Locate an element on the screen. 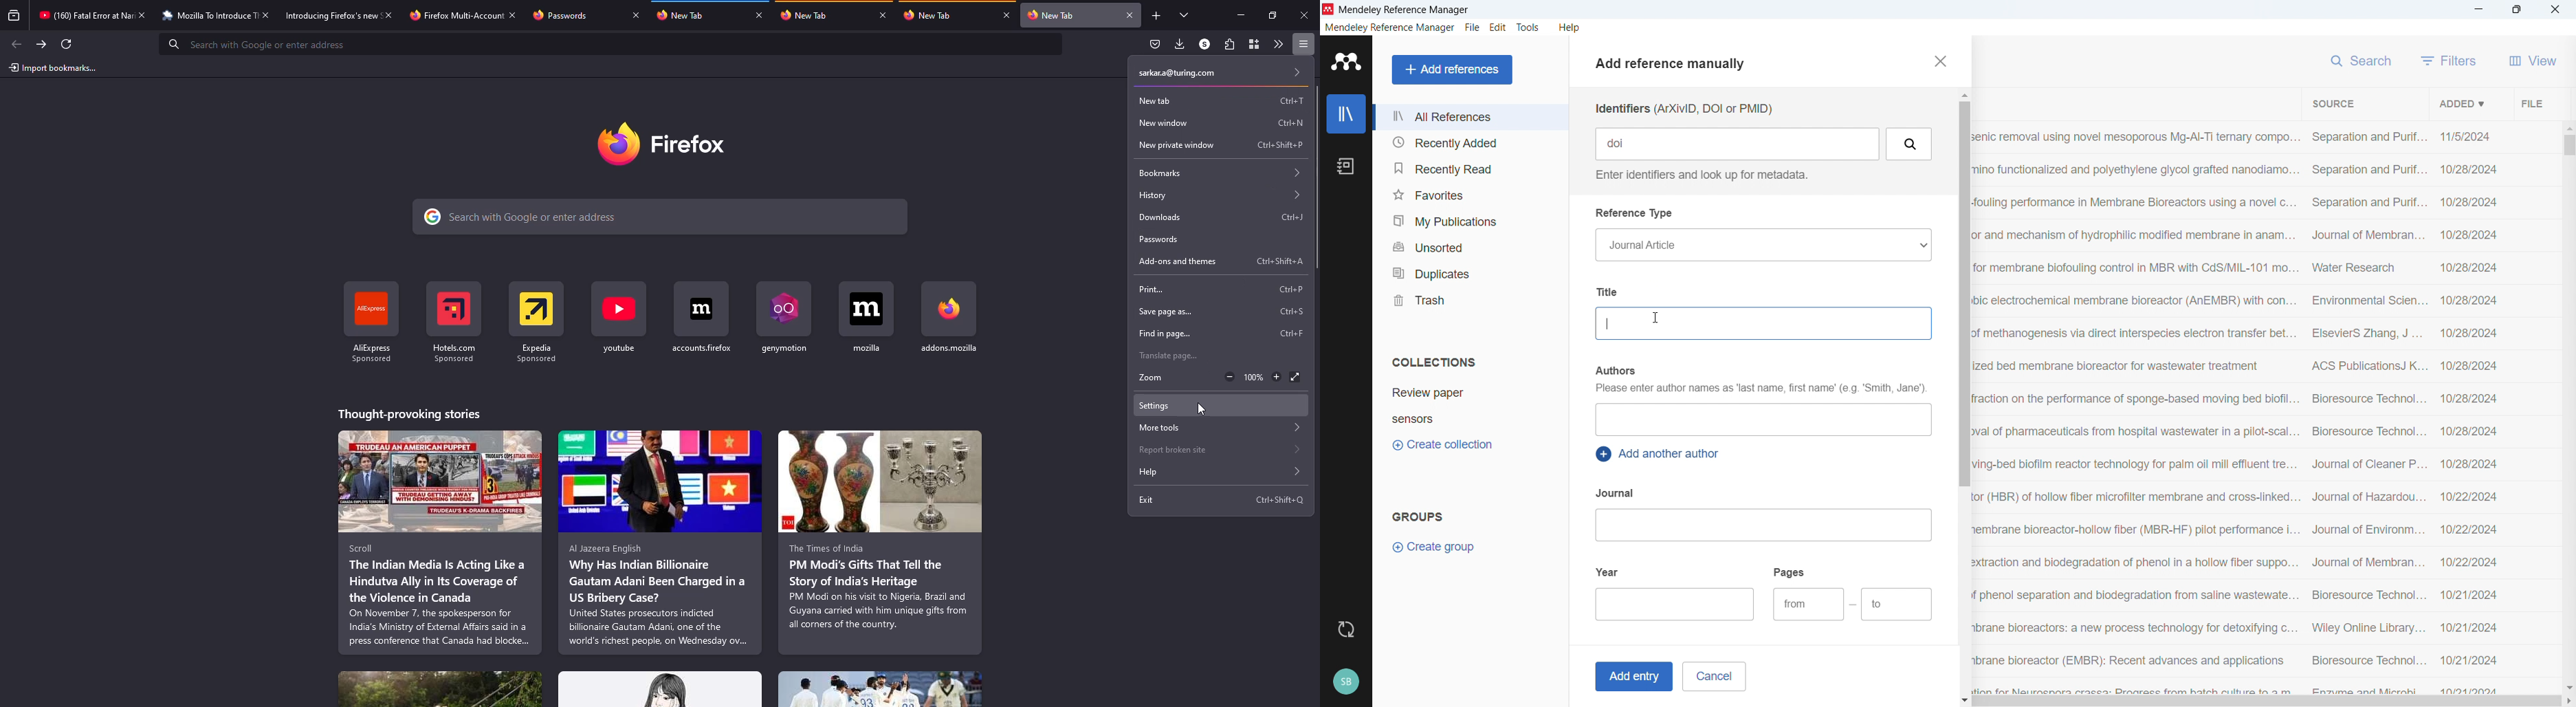 This screenshot has height=728, width=2576. Title of individual entries  is located at coordinates (2136, 410).